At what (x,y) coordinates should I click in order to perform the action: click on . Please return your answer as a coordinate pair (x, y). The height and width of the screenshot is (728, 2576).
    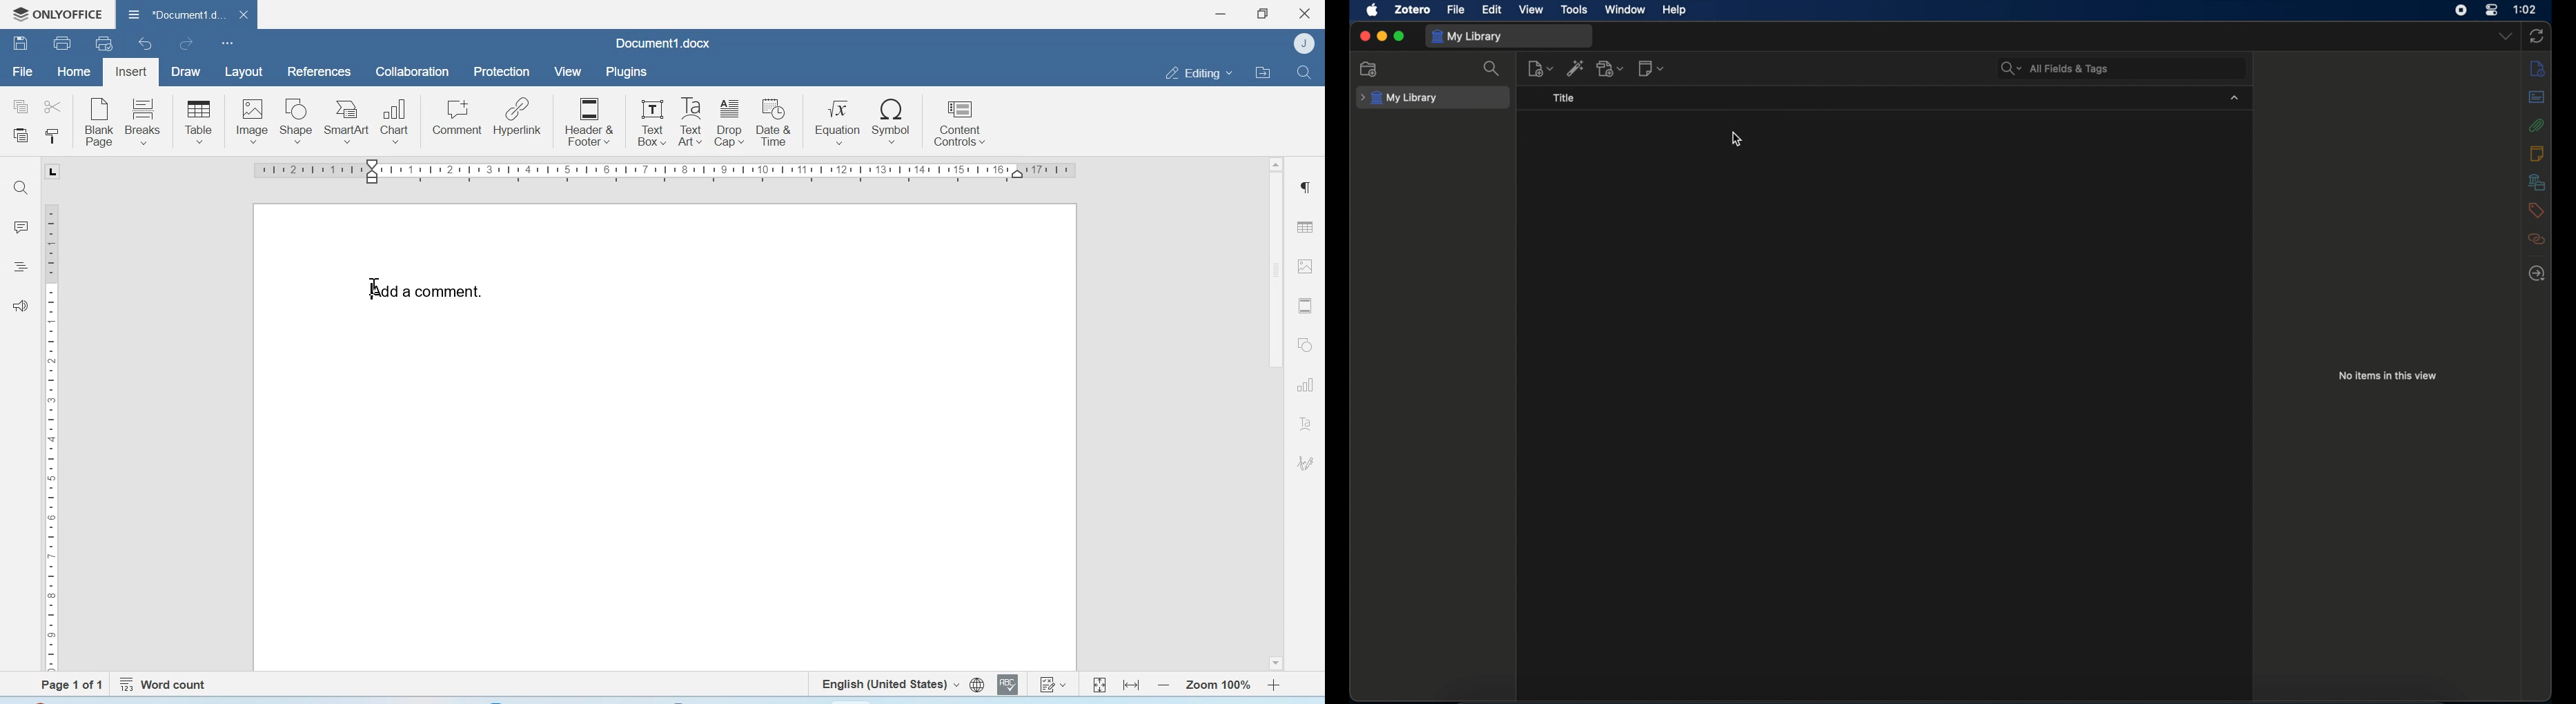
    Looking at the image, I should click on (1304, 43).